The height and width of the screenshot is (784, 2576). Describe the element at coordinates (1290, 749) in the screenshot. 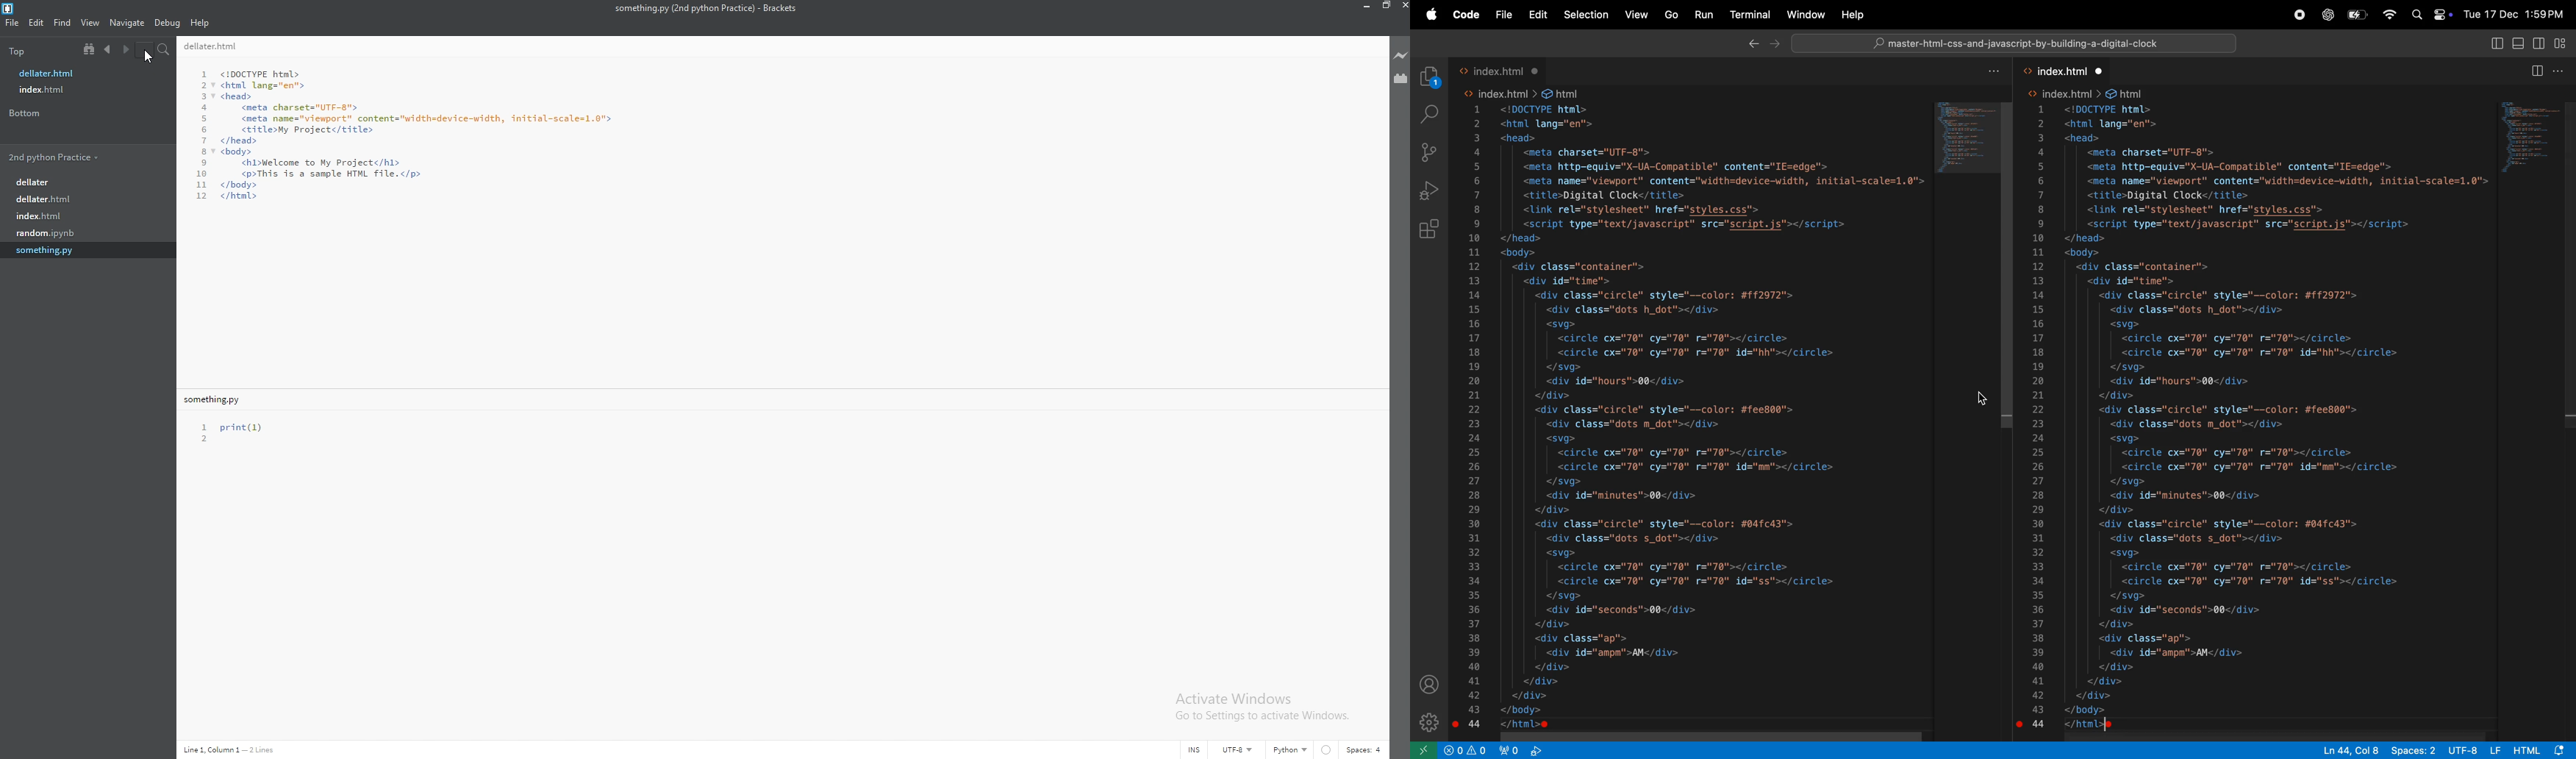

I see `language` at that location.